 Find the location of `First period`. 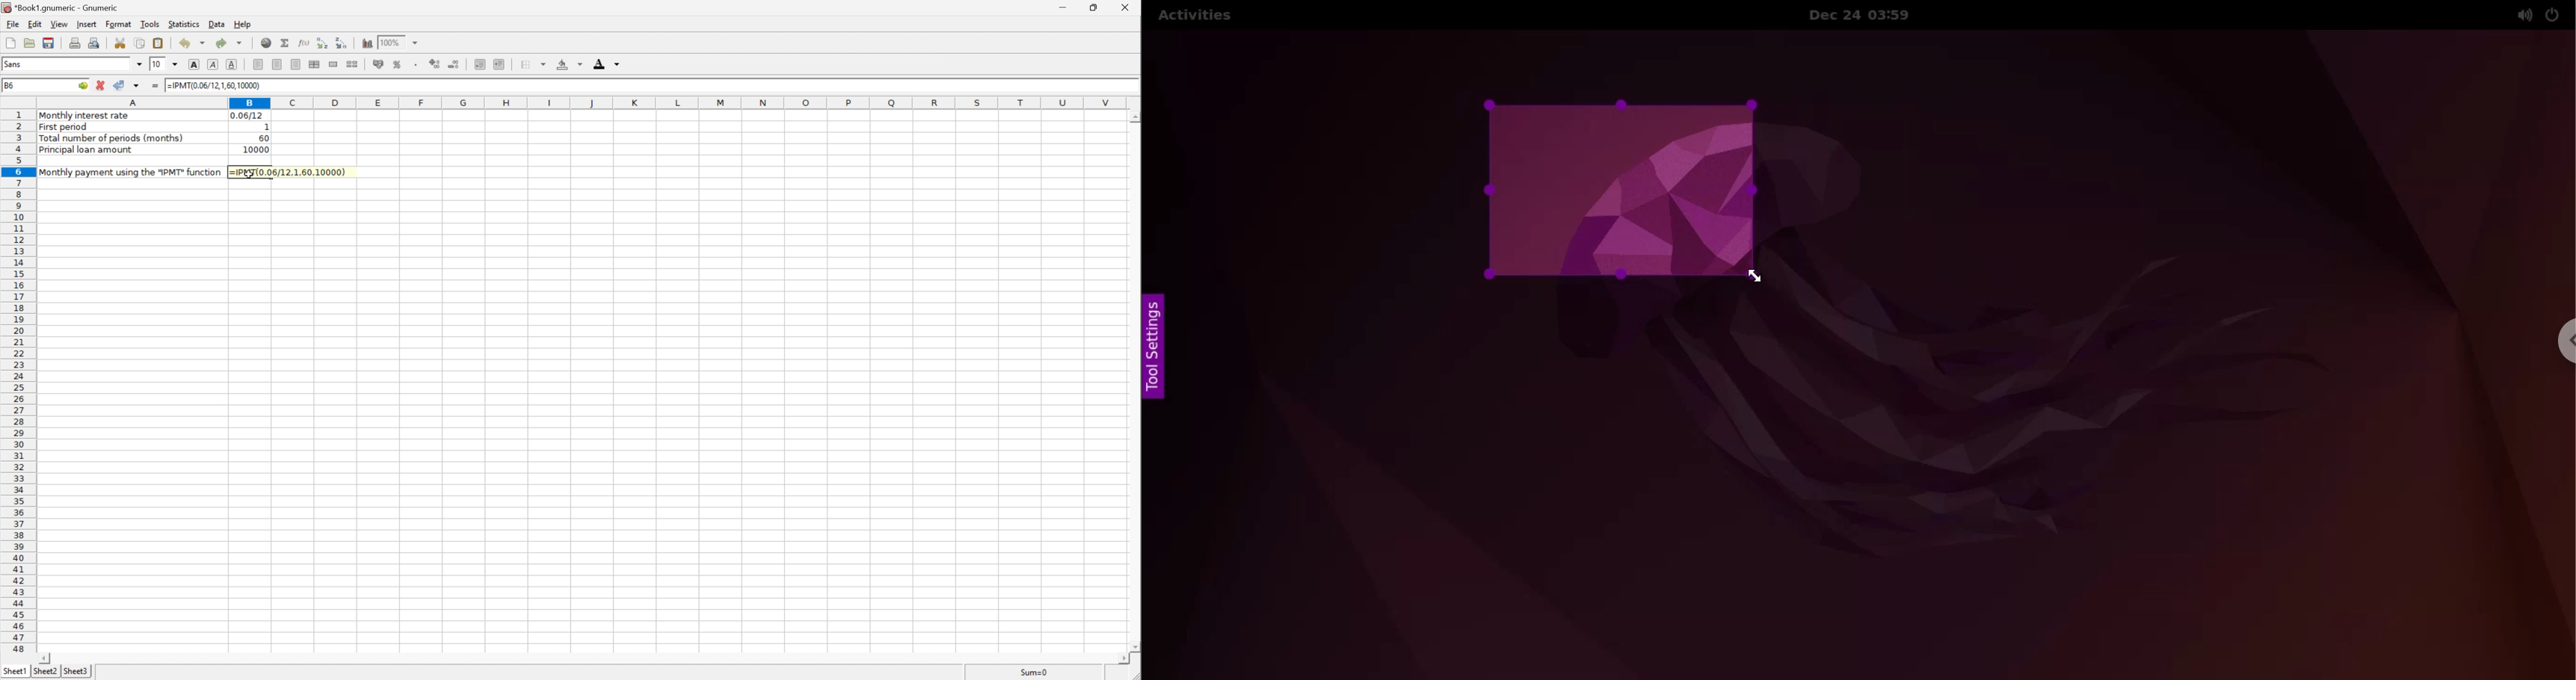

First period is located at coordinates (66, 126).